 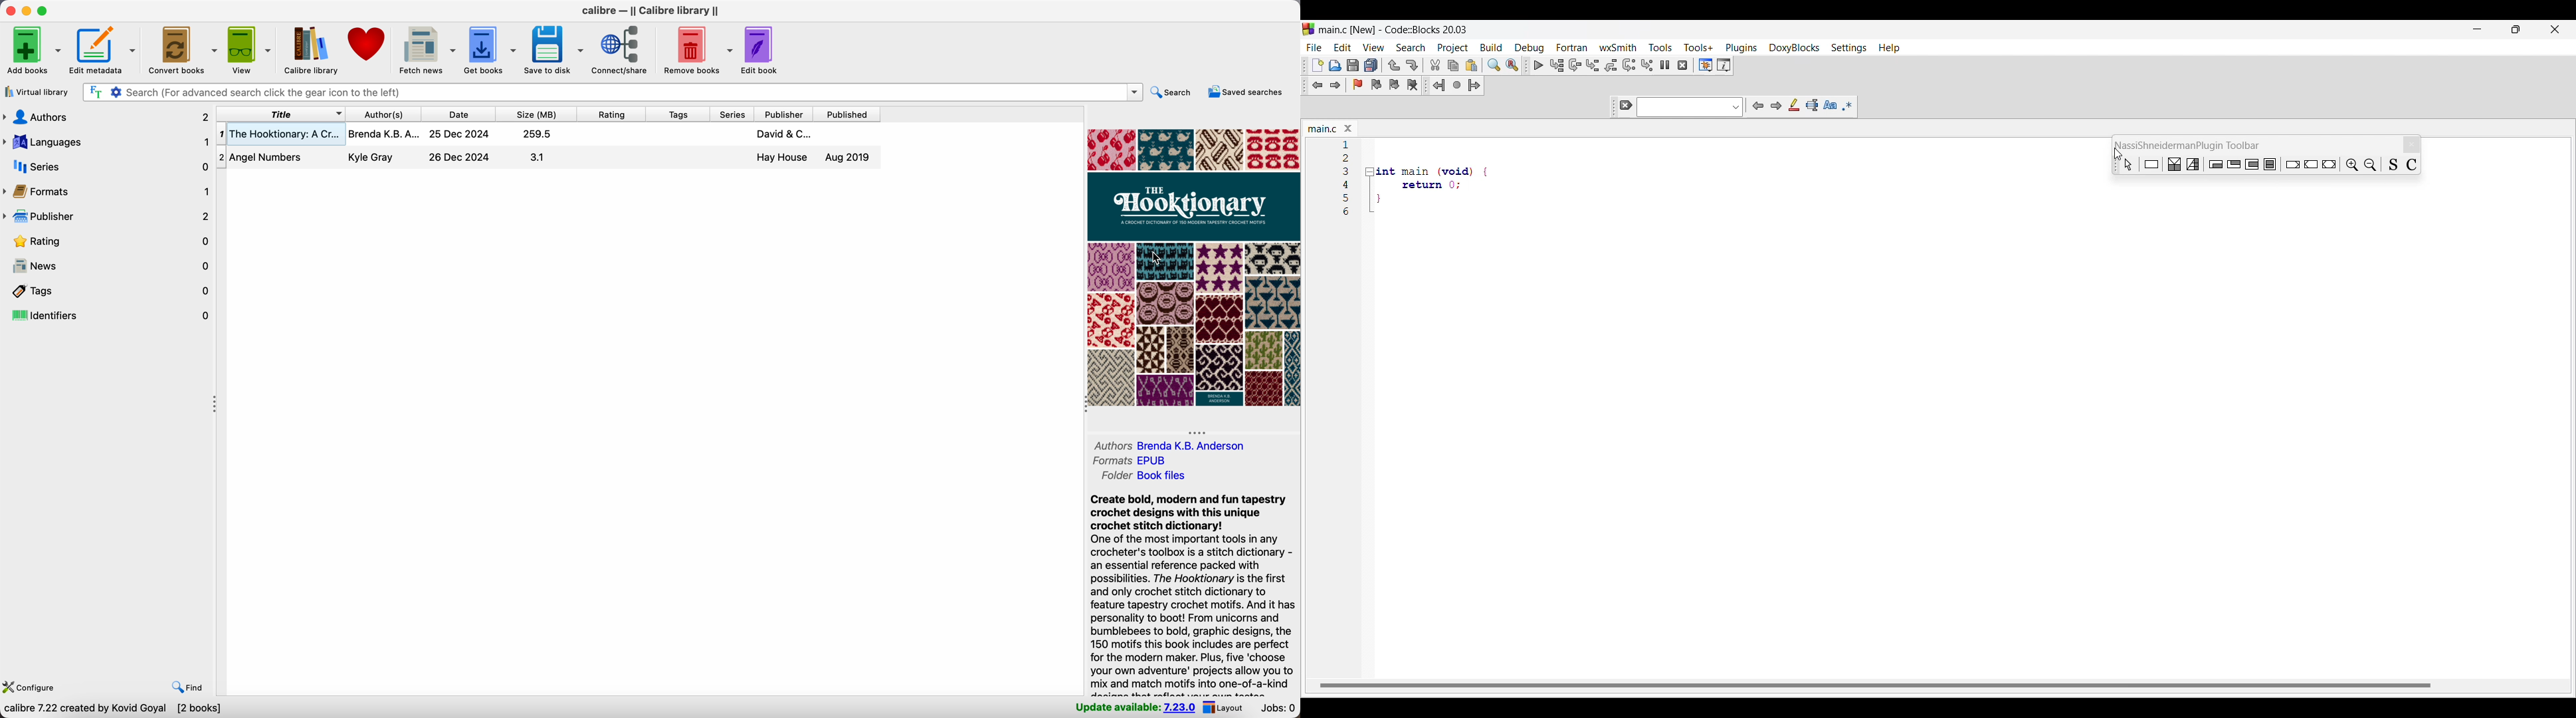 I want to click on cursor, so click(x=1150, y=260).